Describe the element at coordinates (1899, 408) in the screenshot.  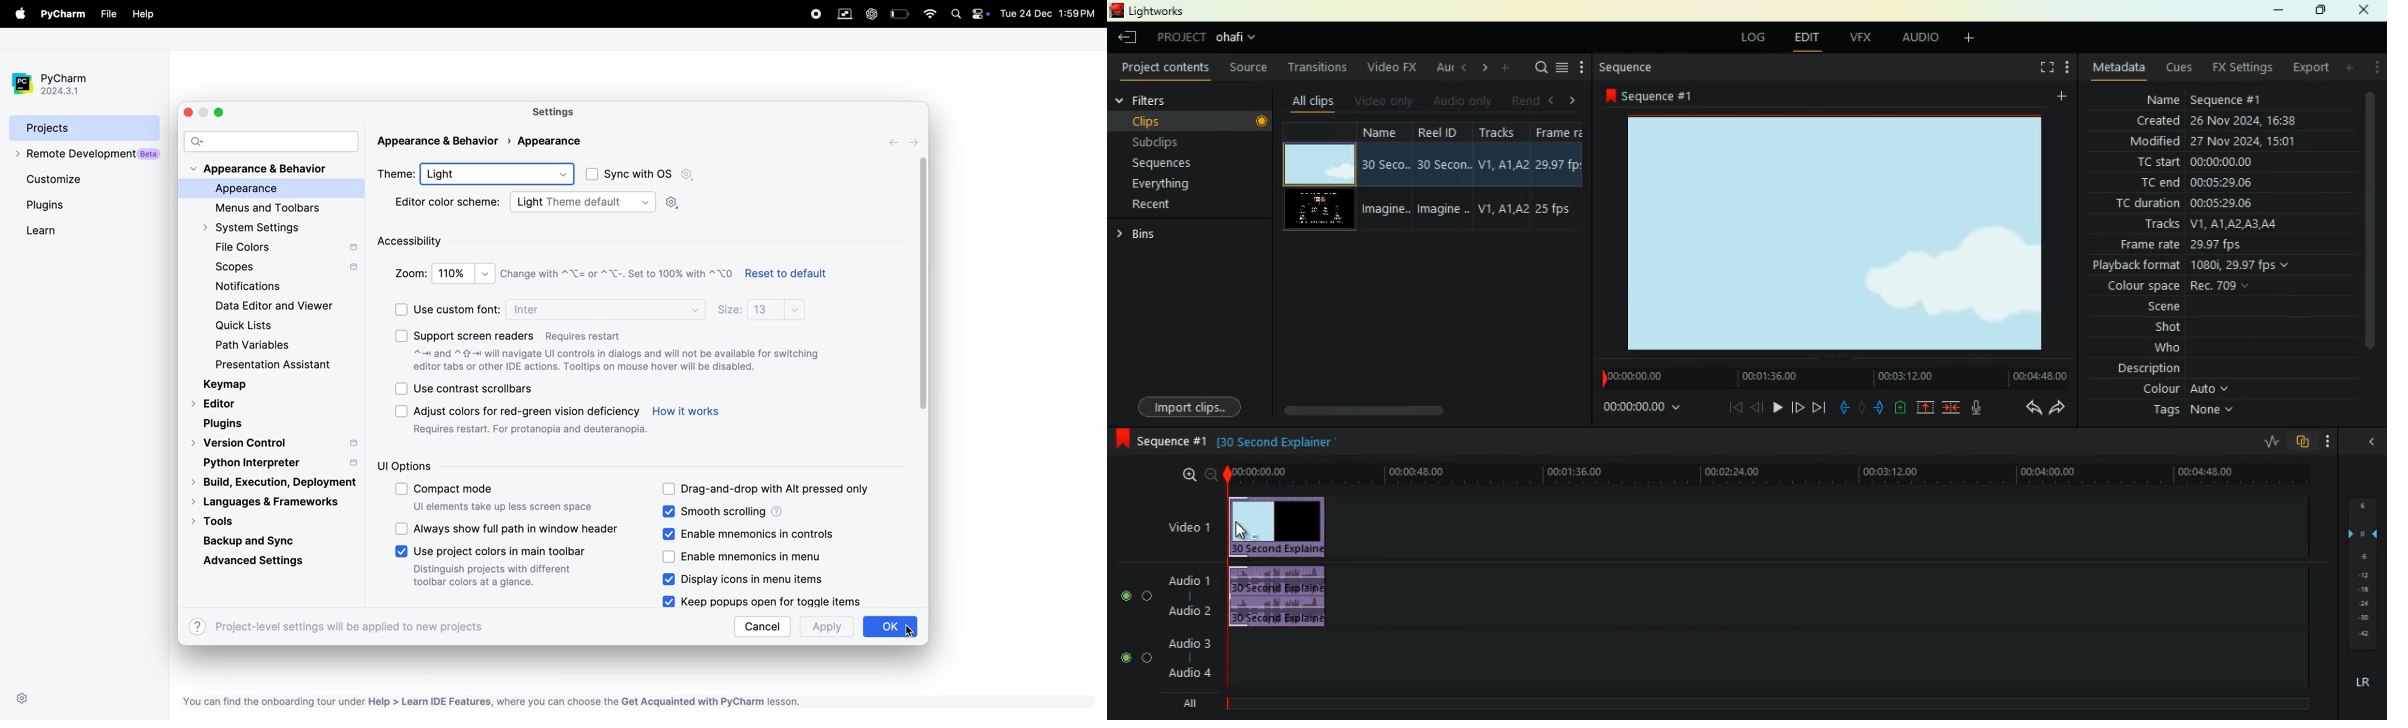
I see `battery` at that location.